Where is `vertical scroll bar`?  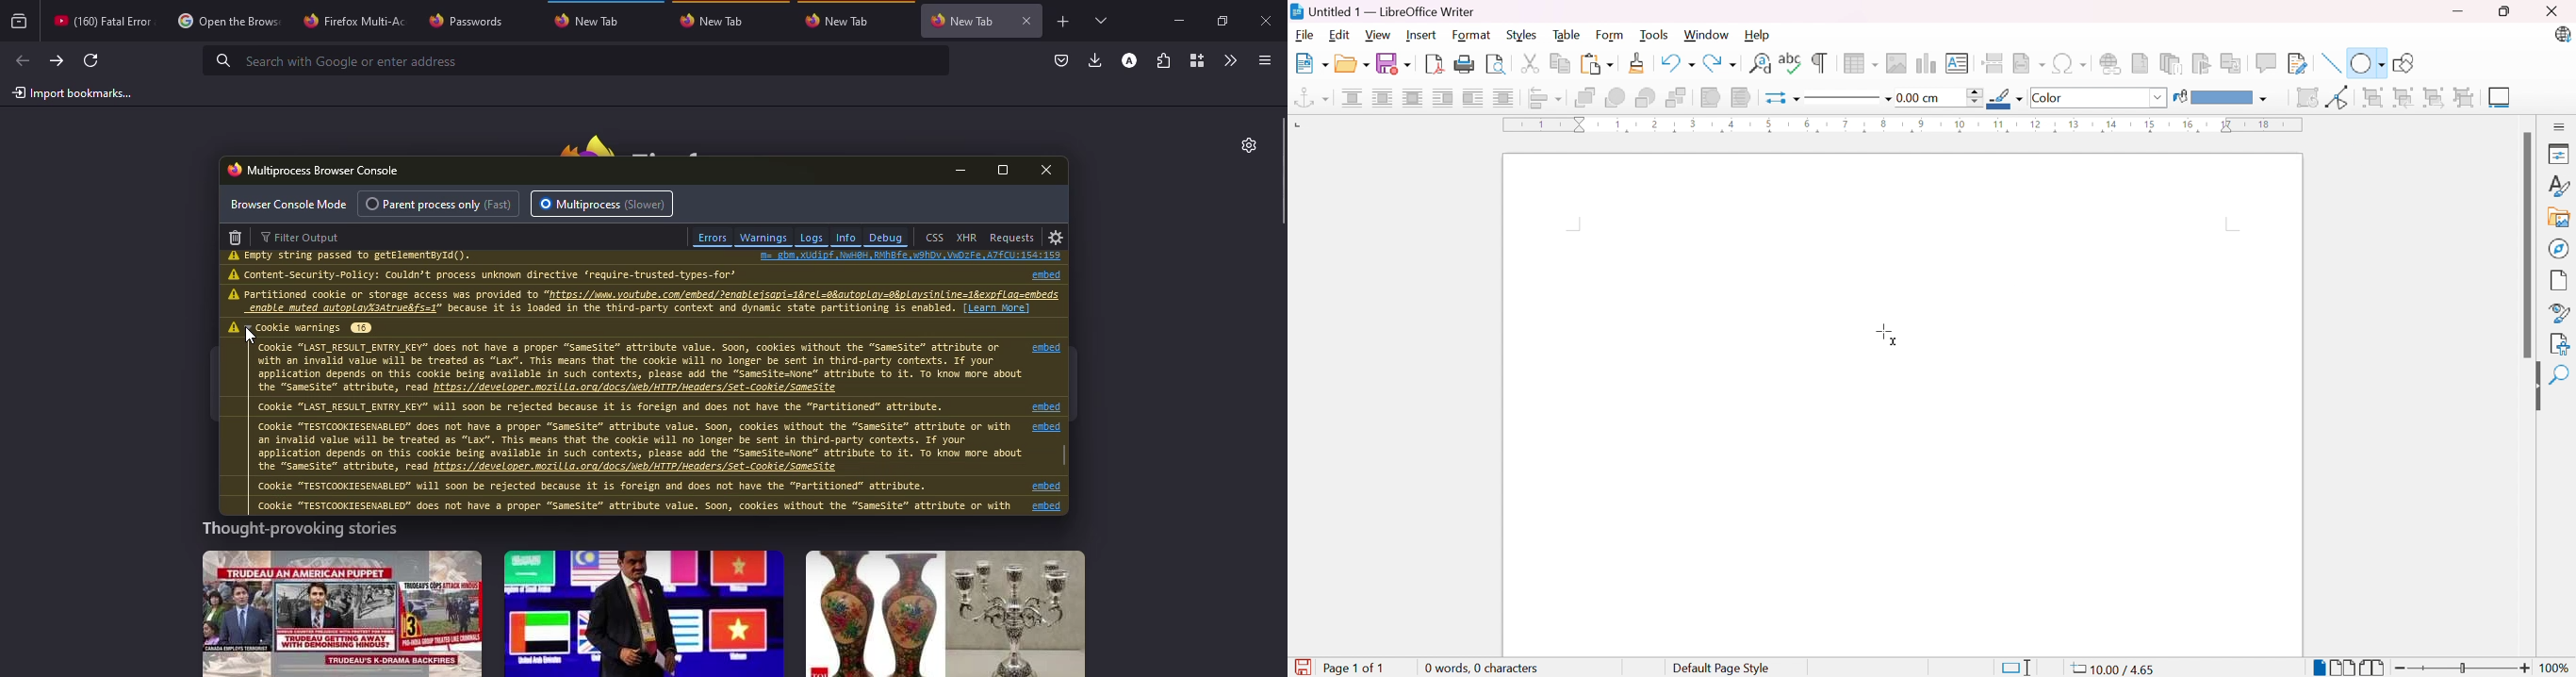 vertical scroll bar is located at coordinates (1279, 172).